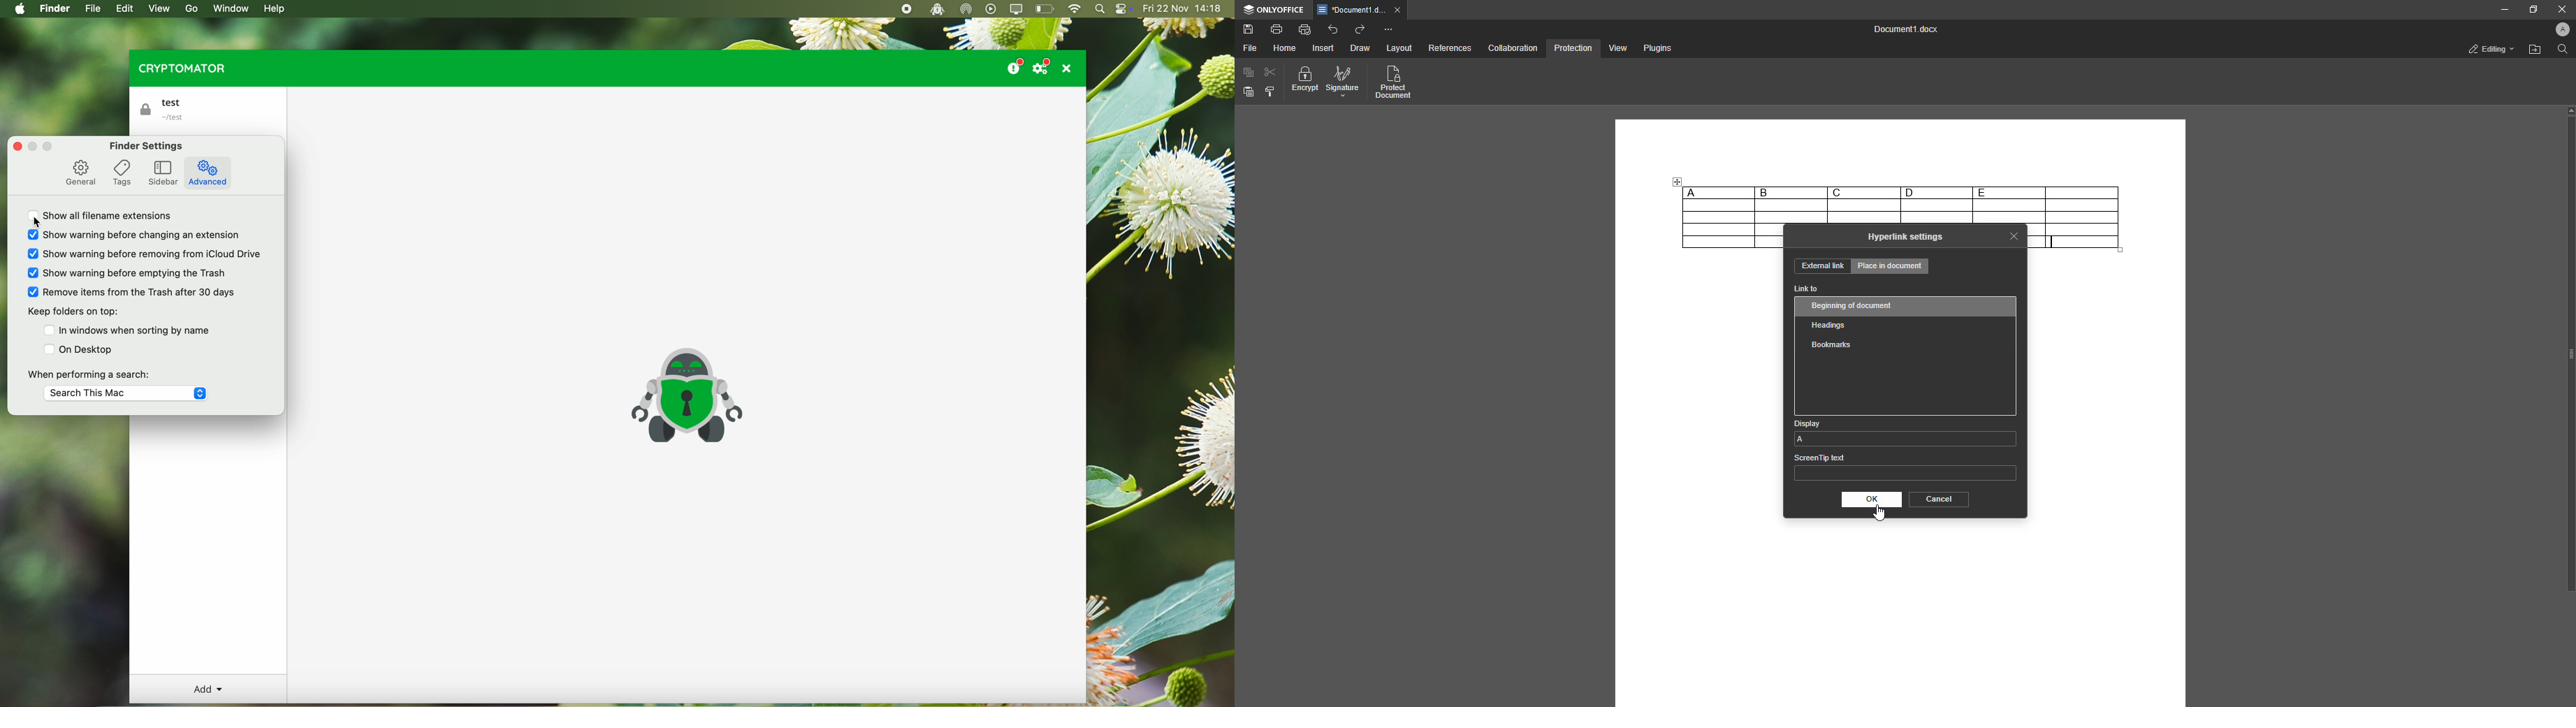 The height and width of the screenshot is (728, 2576). What do you see at coordinates (1882, 513) in the screenshot?
I see `Cursor` at bounding box center [1882, 513].